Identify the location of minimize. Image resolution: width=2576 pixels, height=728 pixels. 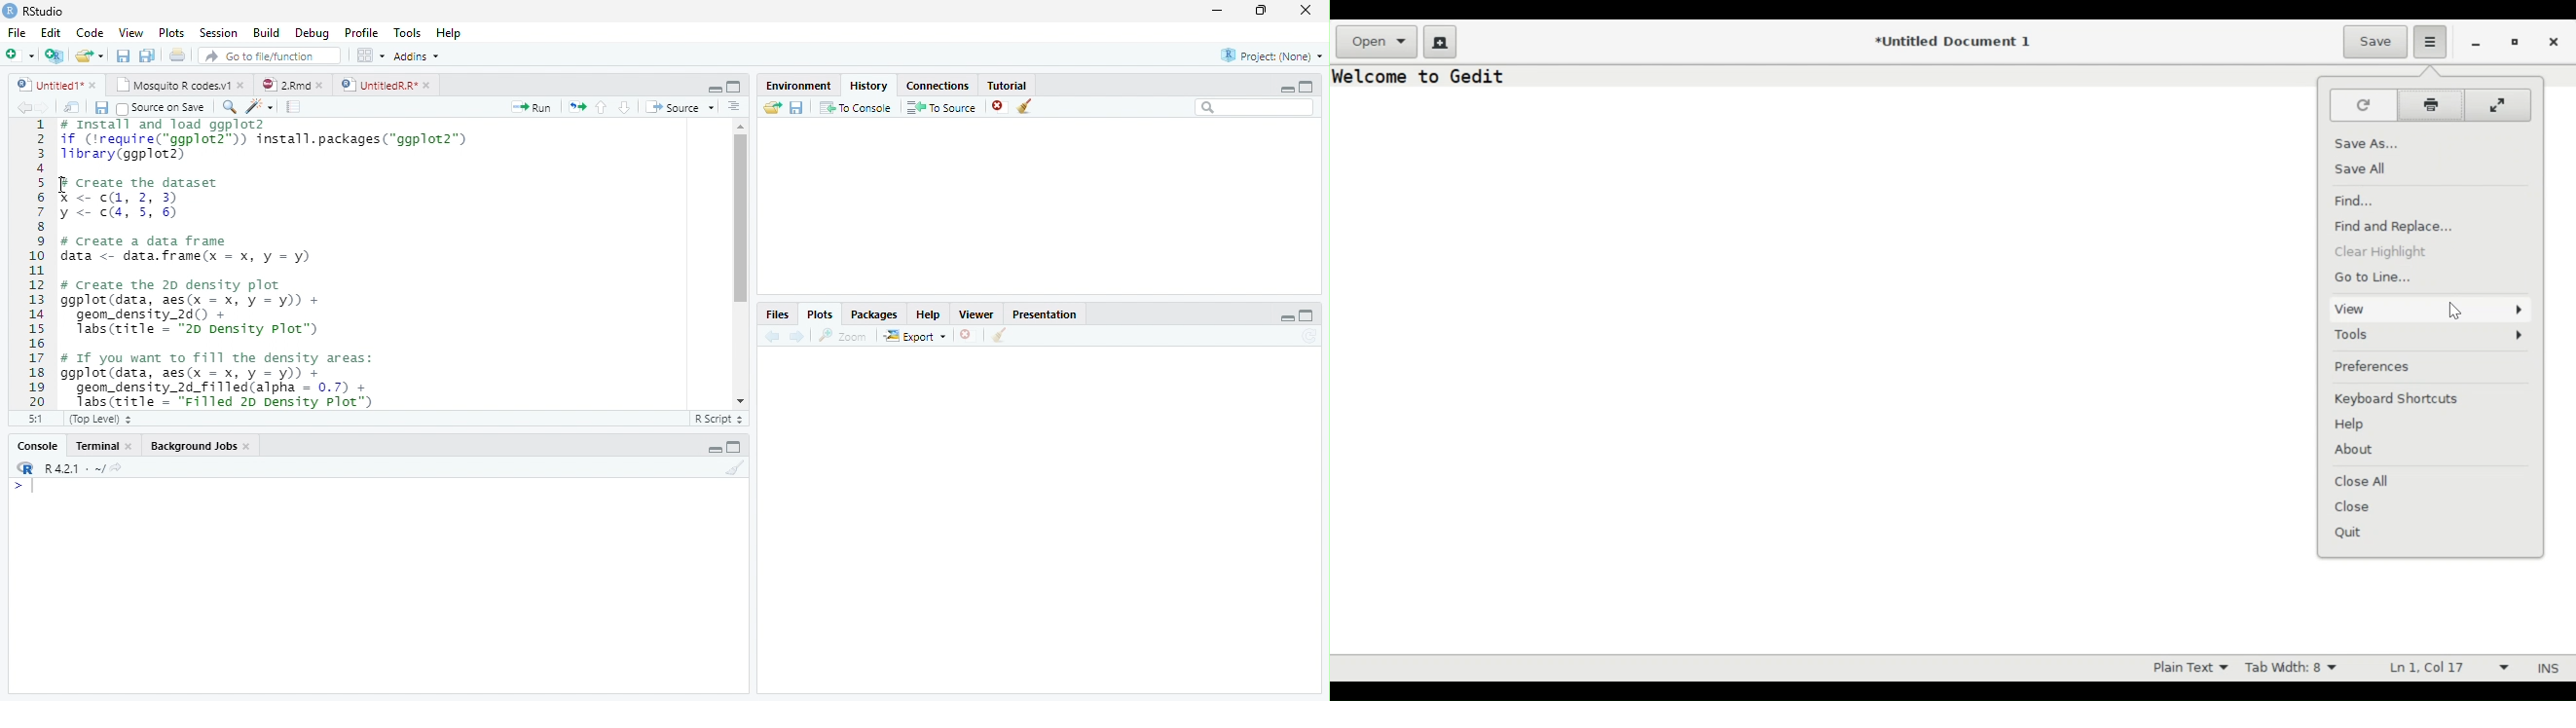
(1288, 317).